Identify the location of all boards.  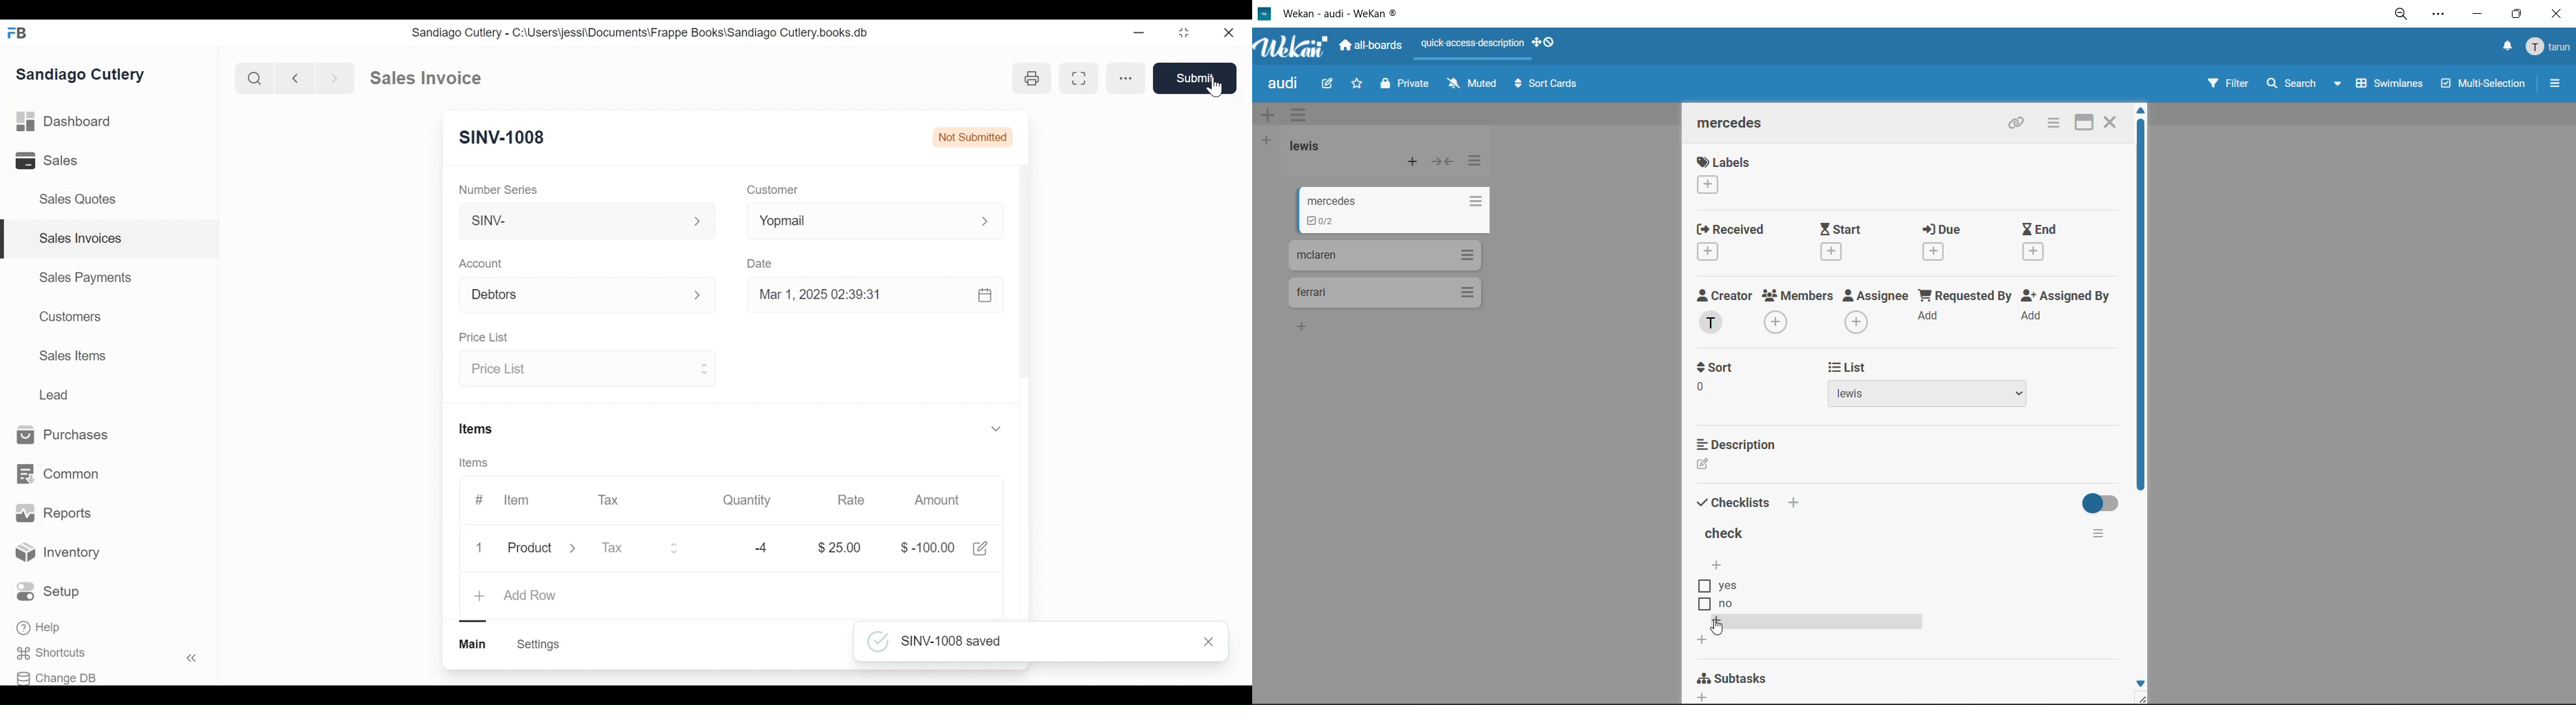
(1371, 46).